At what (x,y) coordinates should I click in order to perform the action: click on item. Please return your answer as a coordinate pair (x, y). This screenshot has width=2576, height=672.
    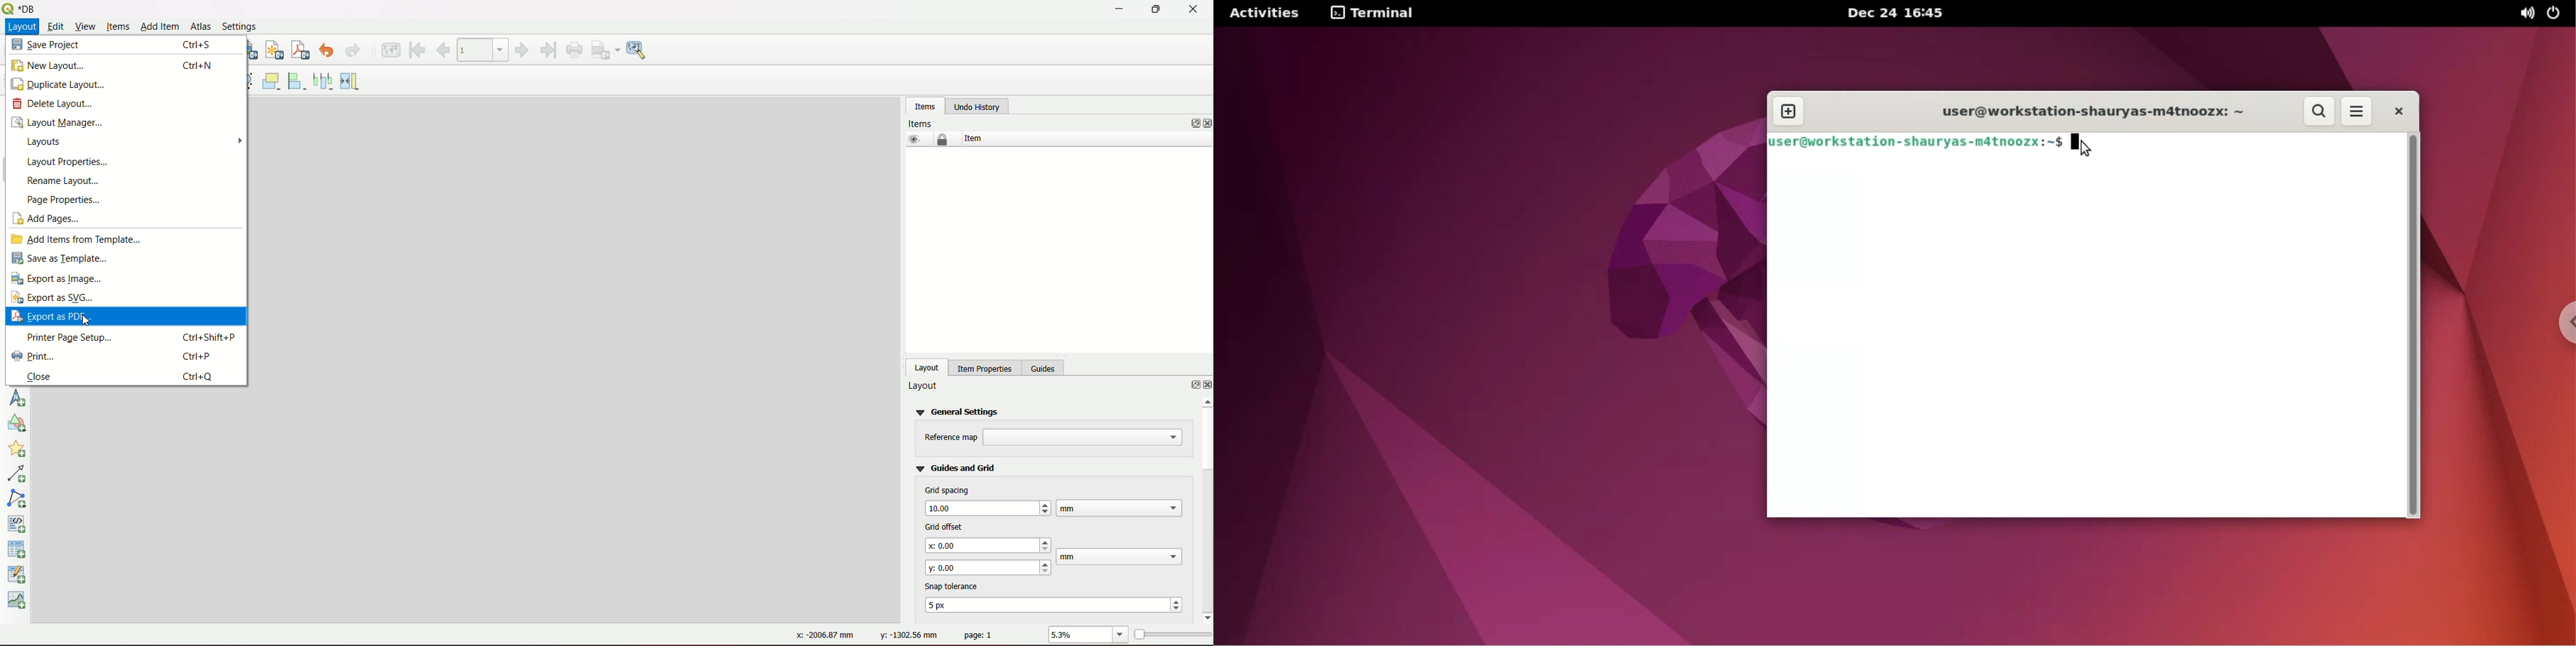
    Looking at the image, I should click on (972, 138).